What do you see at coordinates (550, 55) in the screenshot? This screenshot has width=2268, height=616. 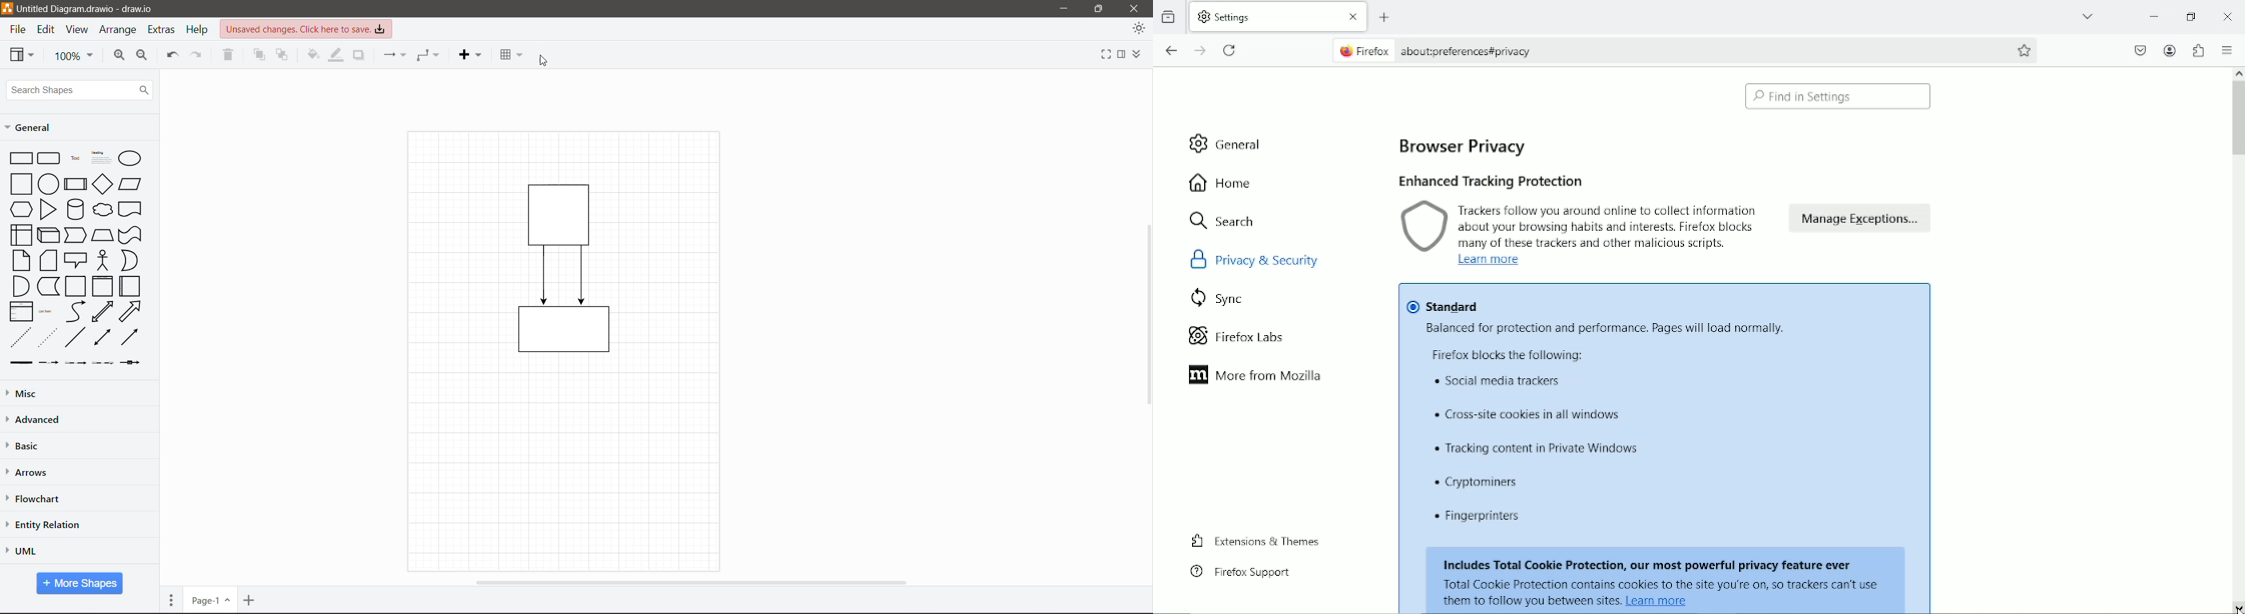 I see `cursor` at bounding box center [550, 55].